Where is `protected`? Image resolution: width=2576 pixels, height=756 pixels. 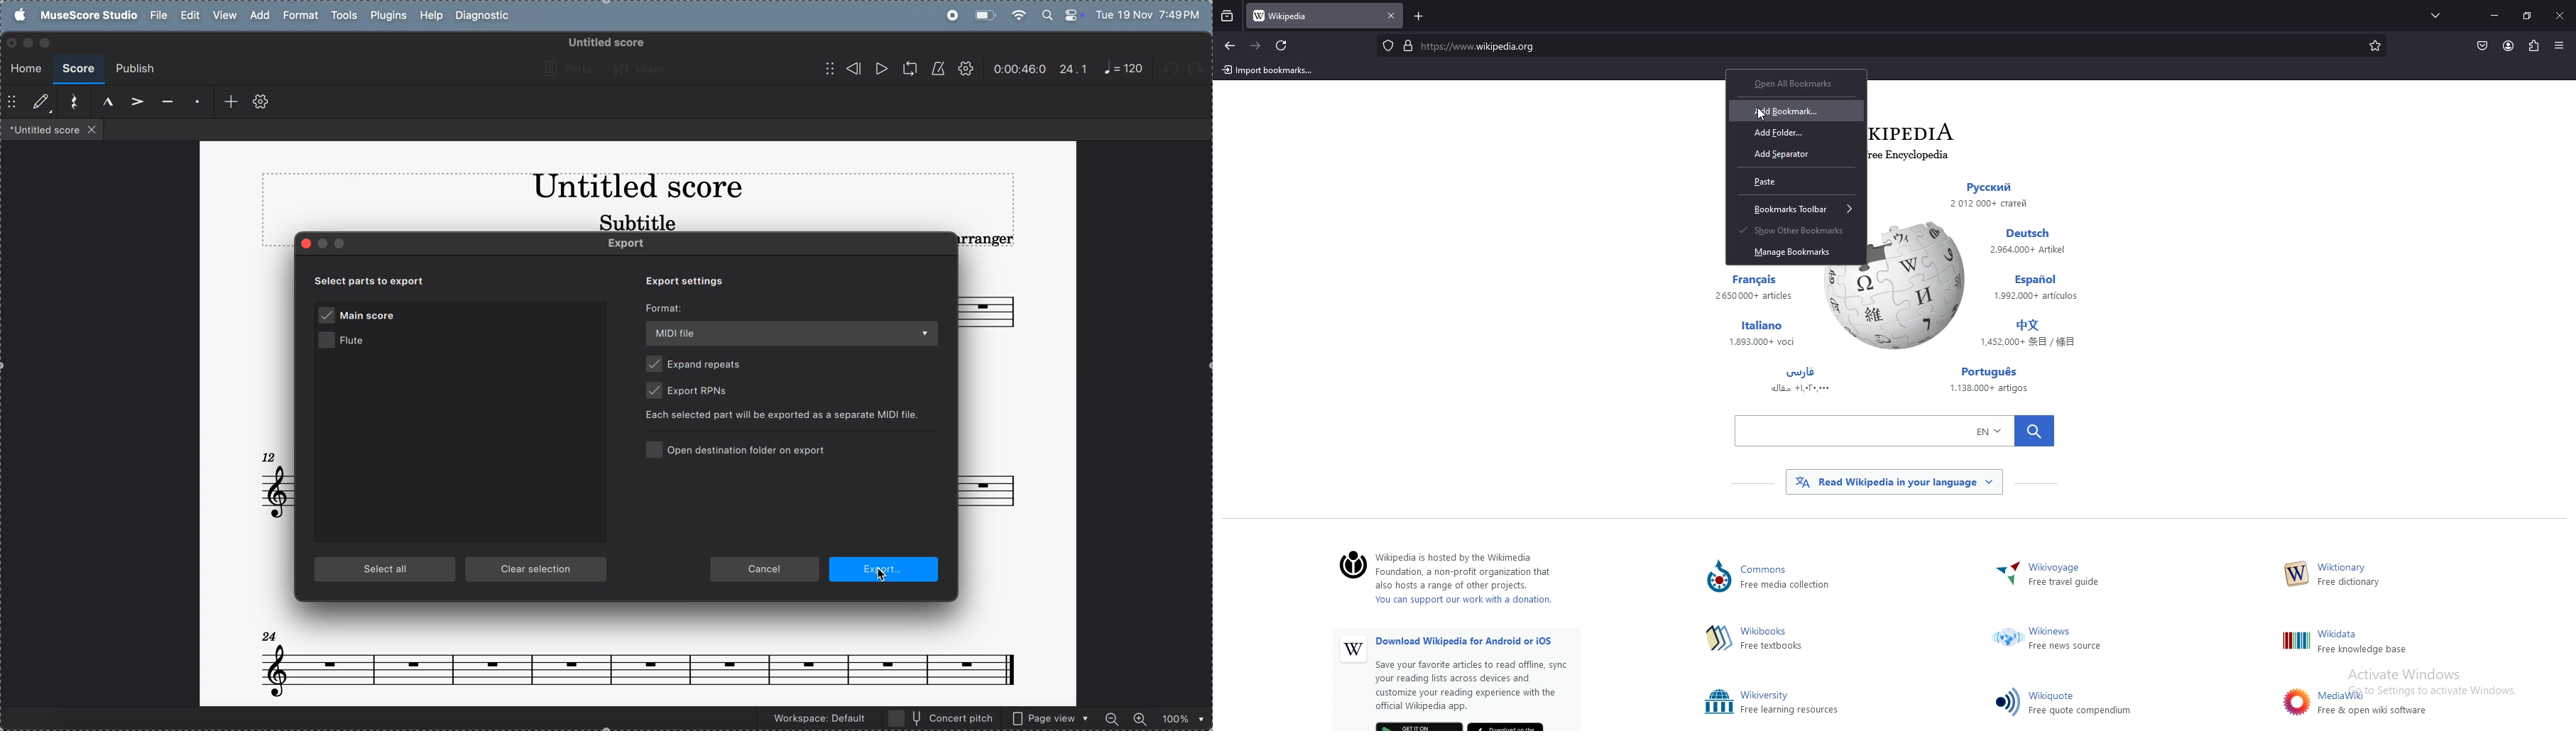 protected is located at coordinates (1387, 45).